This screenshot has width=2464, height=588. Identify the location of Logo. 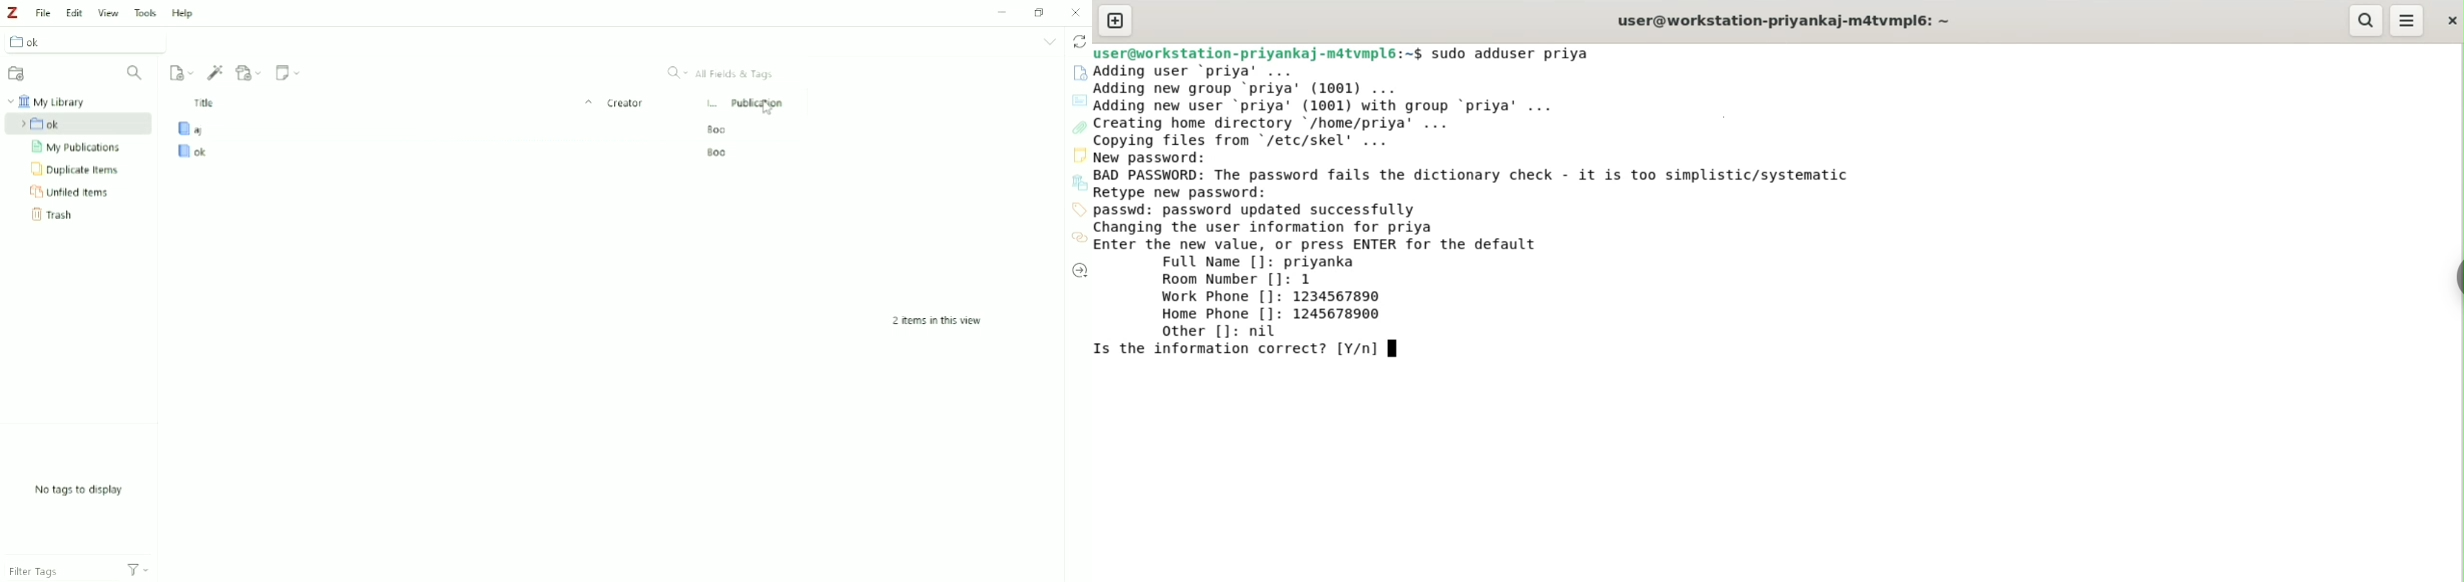
(14, 12).